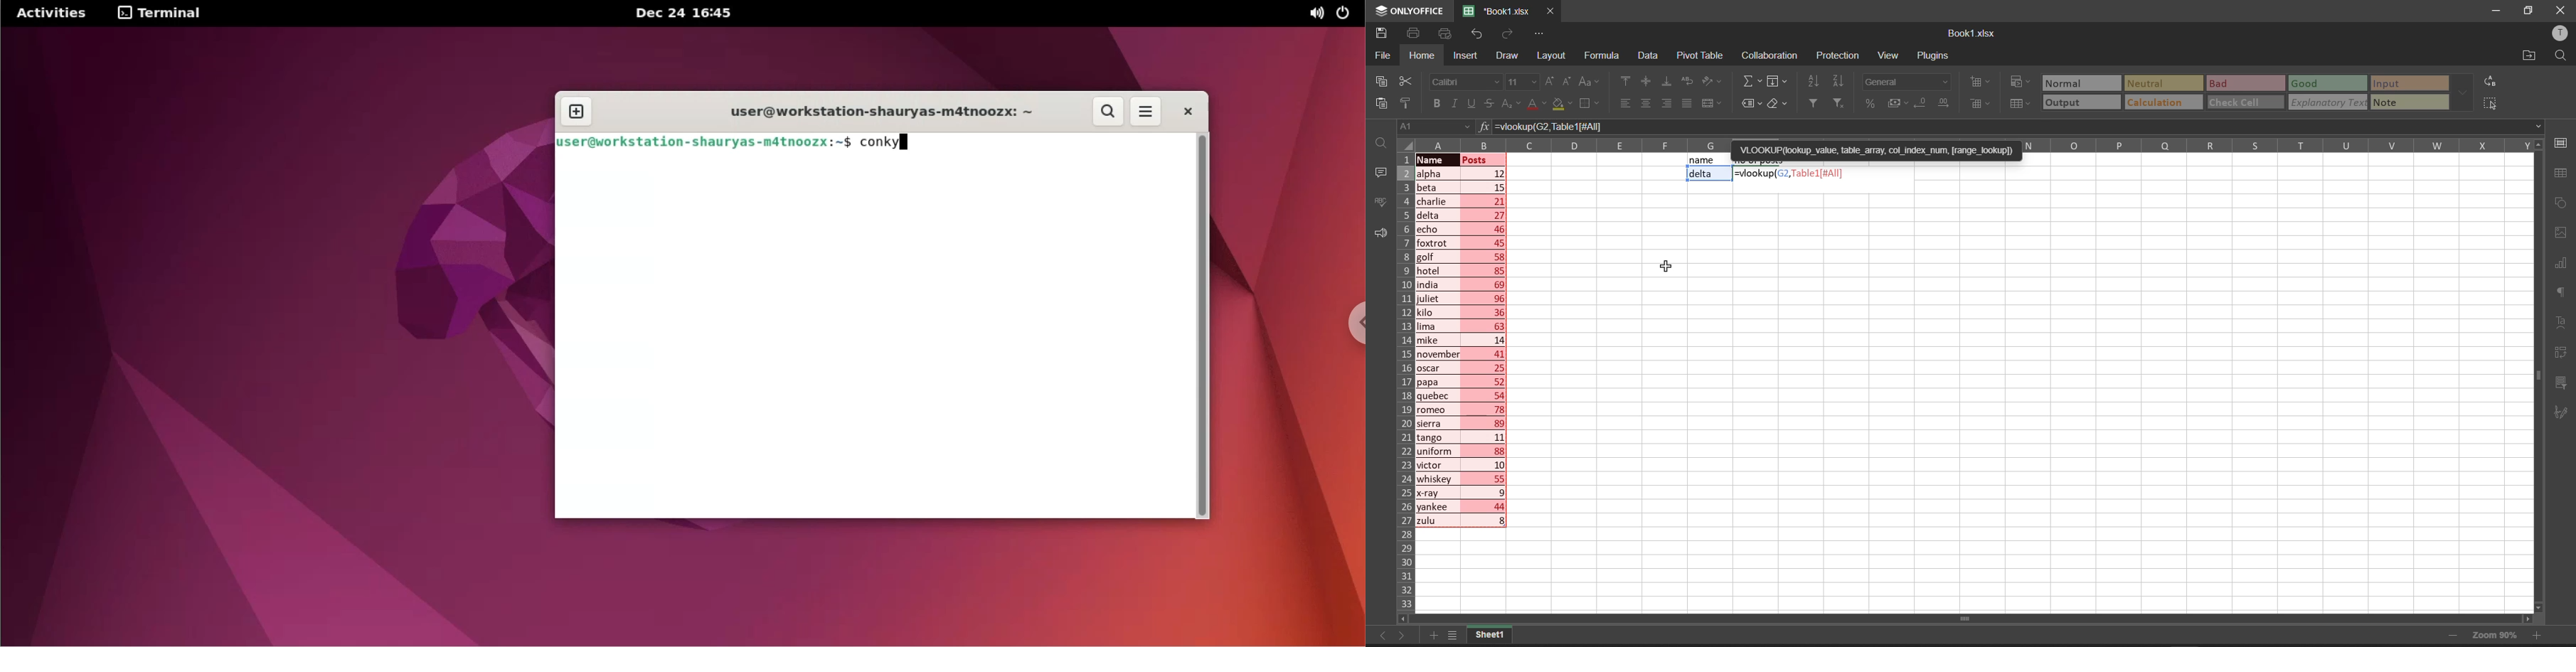 The width and height of the screenshot is (2576, 672). What do you see at coordinates (1485, 344) in the screenshot?
I see `posts` at bounding box center [1485, 344].